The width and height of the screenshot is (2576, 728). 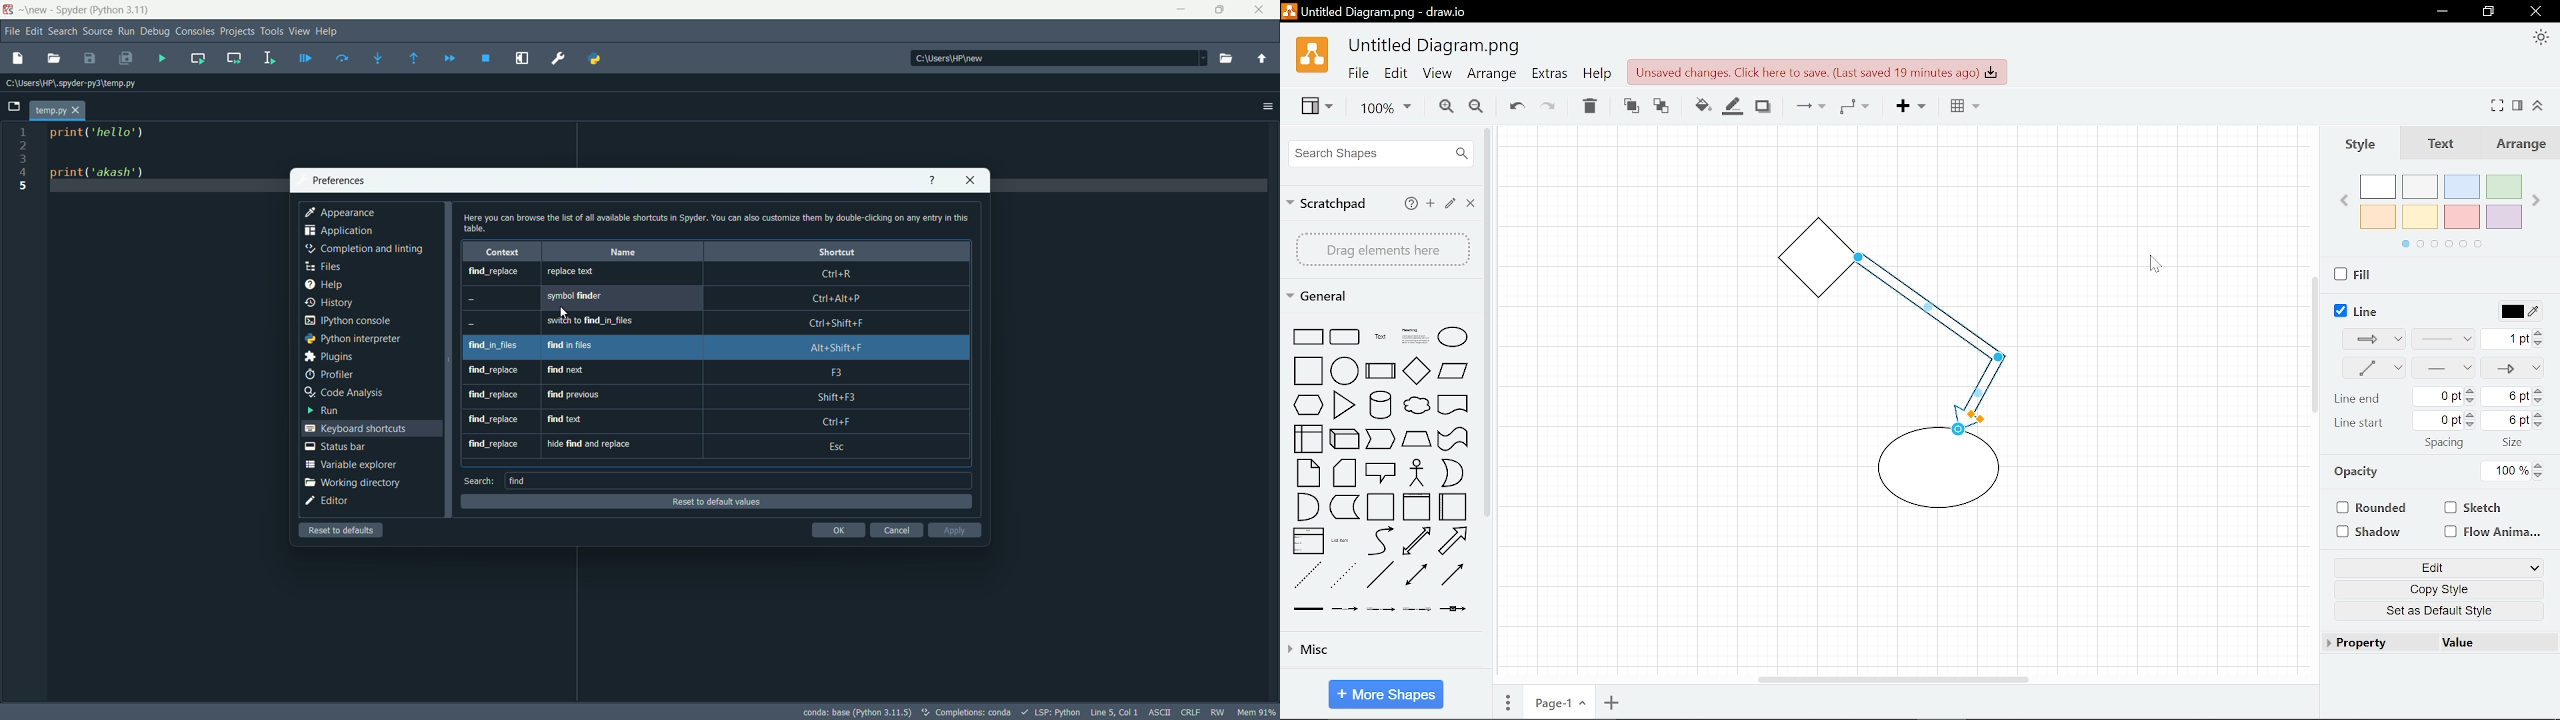 What do you see at coordinates (1419, 542) in the screenshot?
I see `shape` at bounding box center [1419, 542].